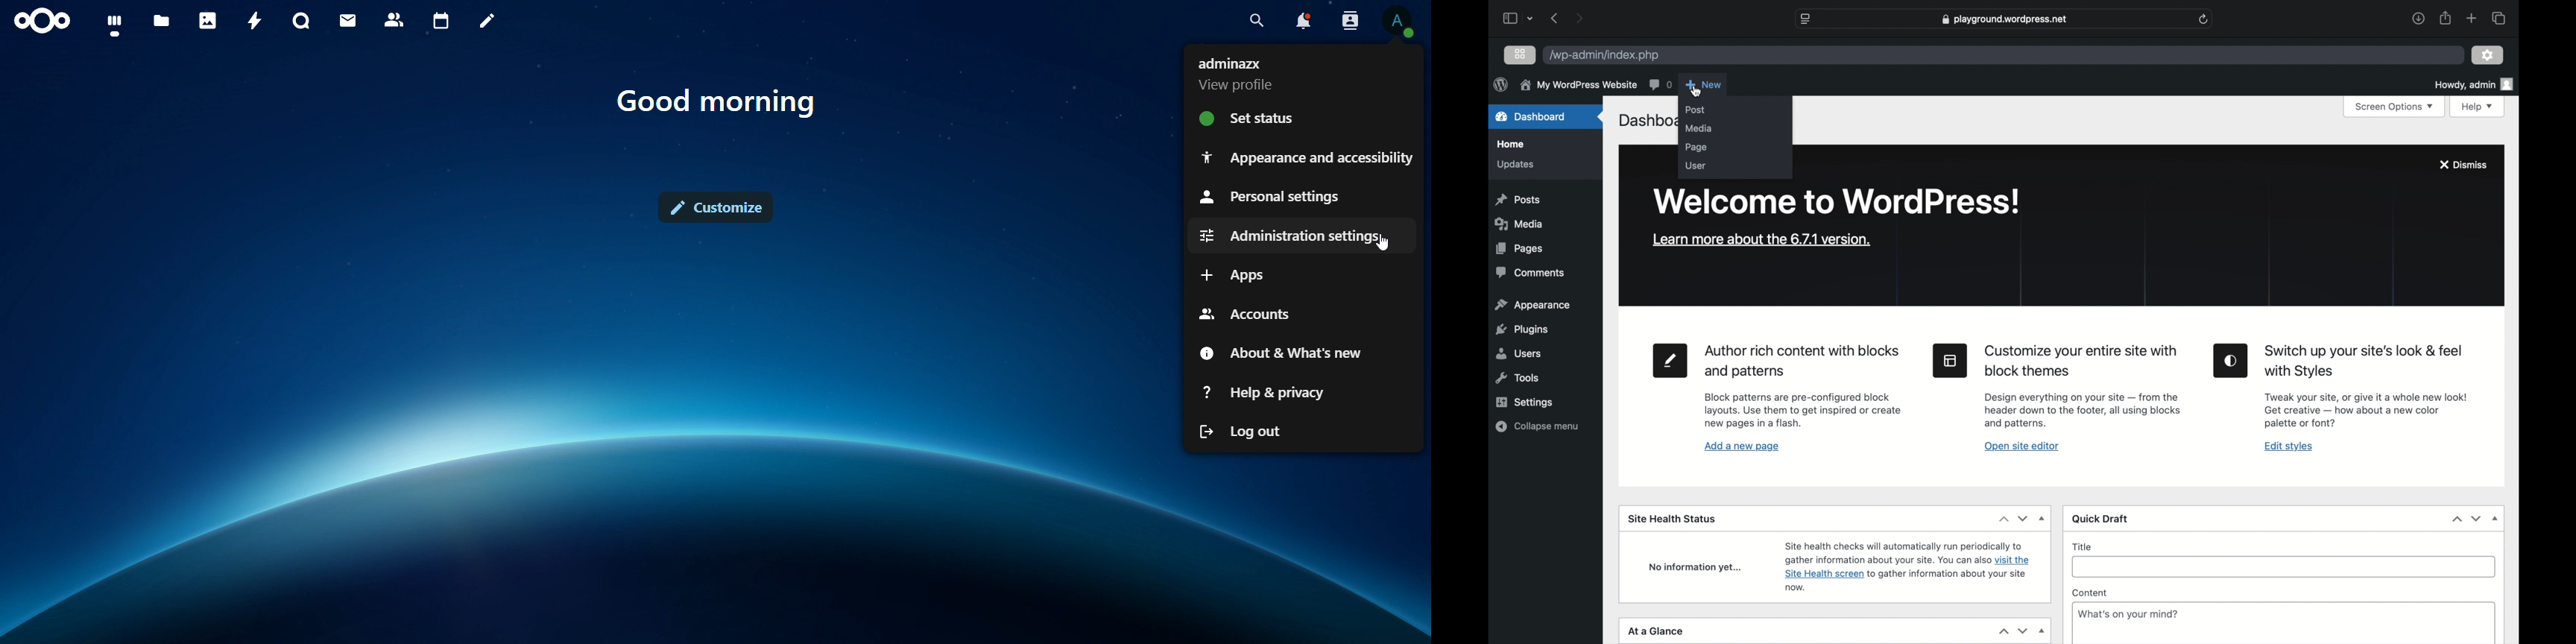 This screenshot has width=2576, height=644. What do you see at coordinates (1655, 631) in the screenshot?
I see `at a glance` at bounding box center [1655, 631].